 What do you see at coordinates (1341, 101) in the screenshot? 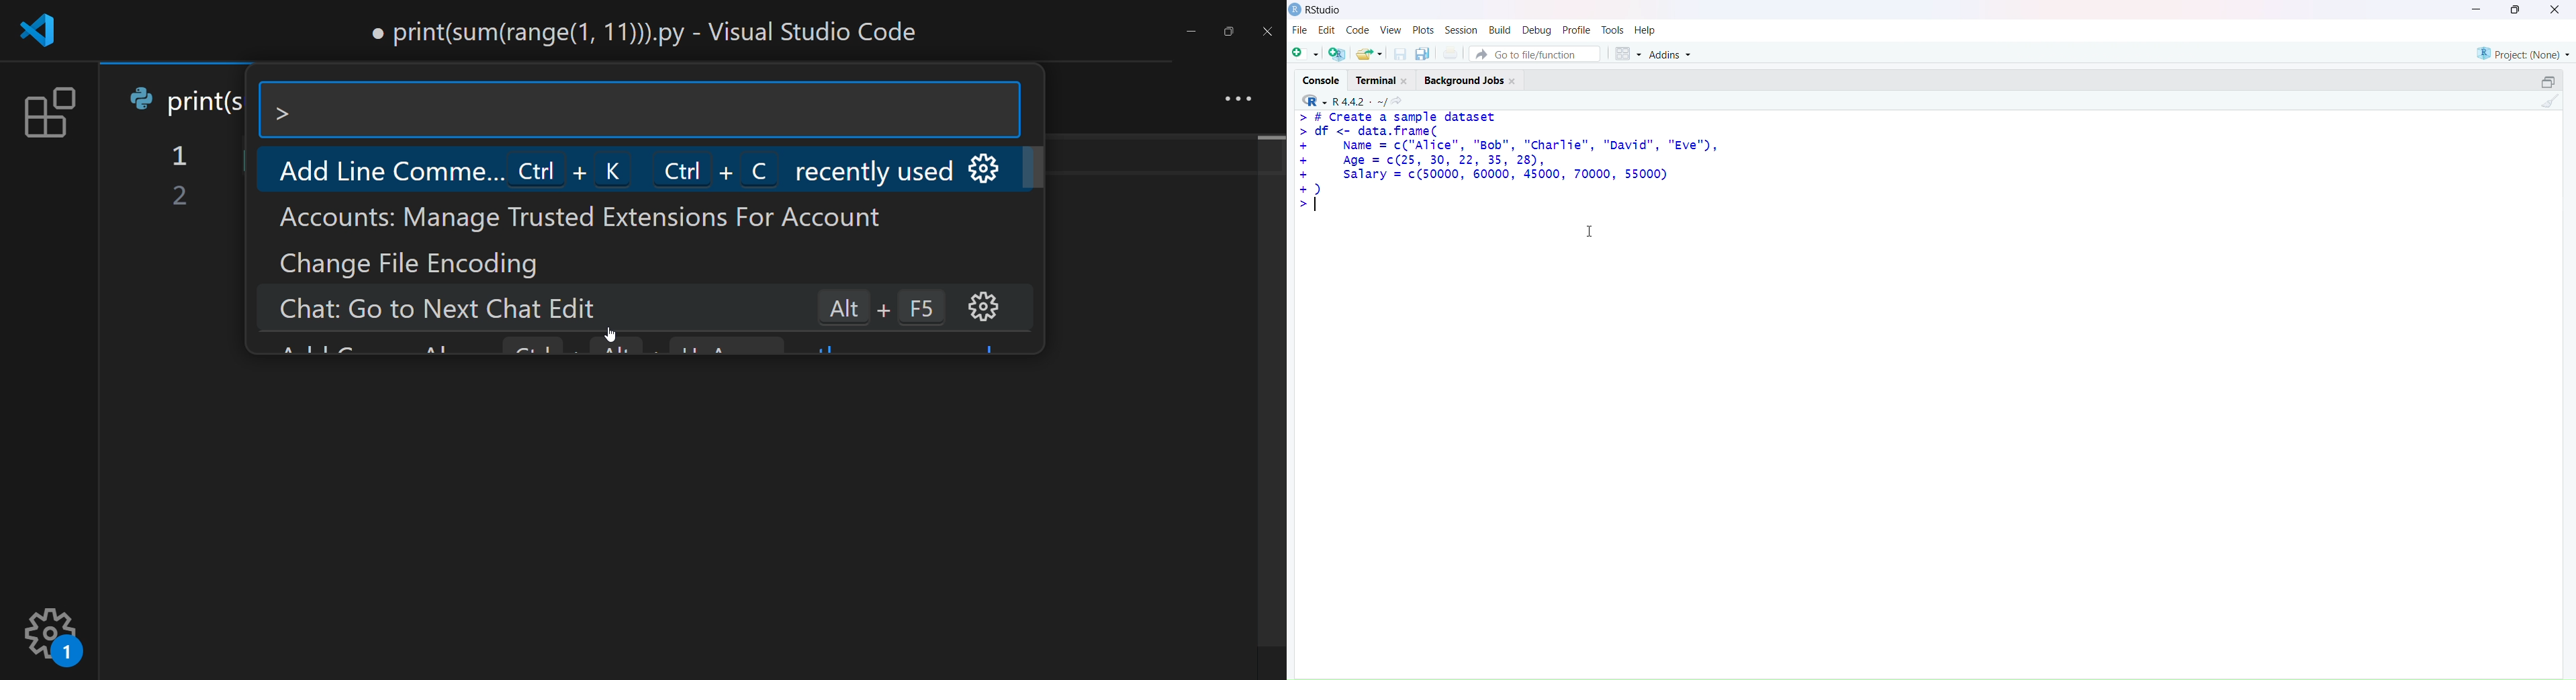
I see `R 4.4.2` at bounding box center [1341, 101].